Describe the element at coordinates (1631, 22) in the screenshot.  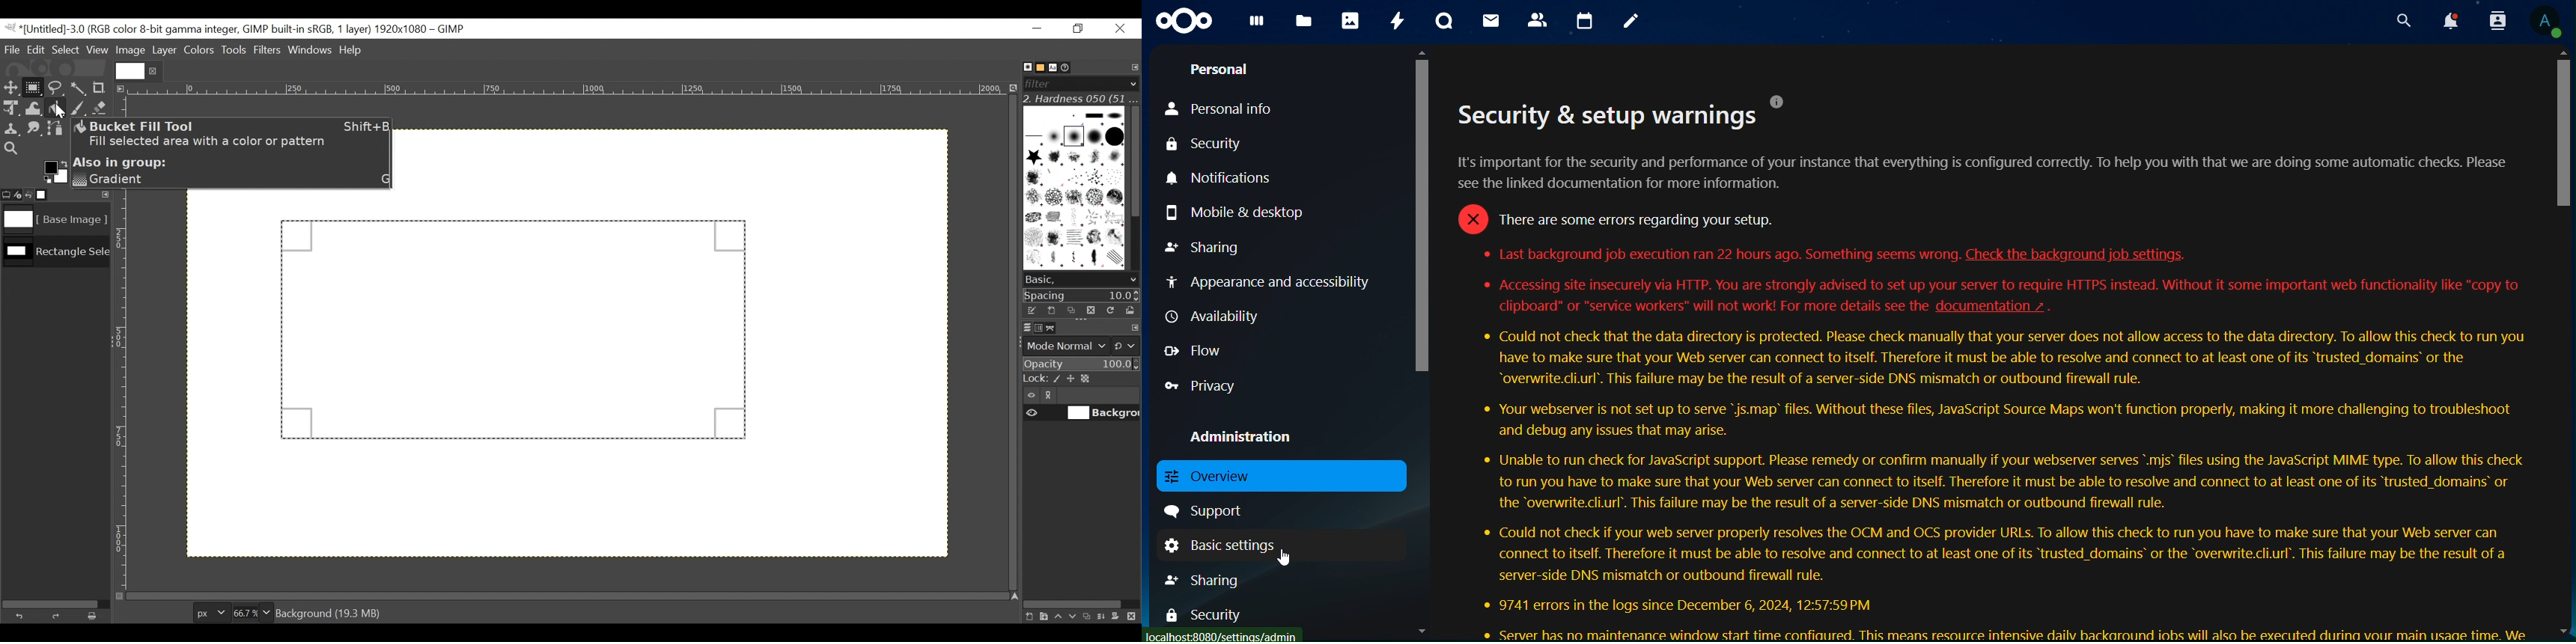
I see `notes` at that location.